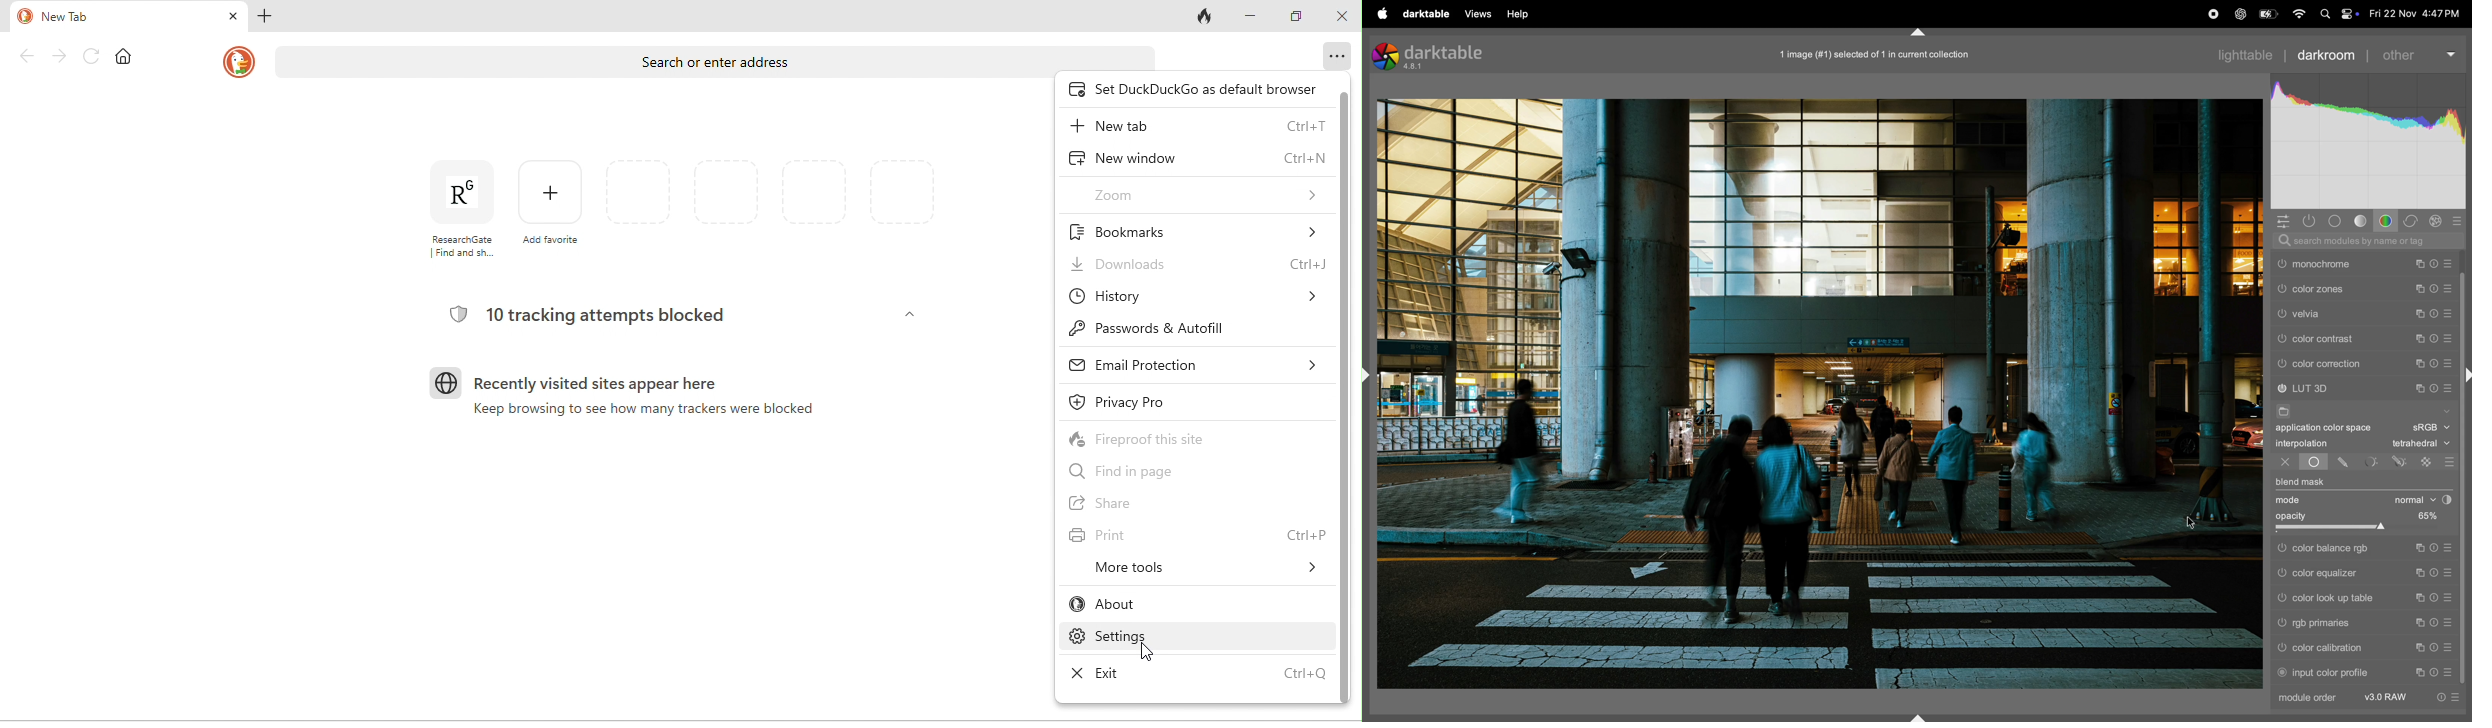 Image resolution: width=2492 pixels, height=728 pixels. Describe the element at coordinates (2281, 624) in the screenshot. I see `rgb primaries switched off` at that location.